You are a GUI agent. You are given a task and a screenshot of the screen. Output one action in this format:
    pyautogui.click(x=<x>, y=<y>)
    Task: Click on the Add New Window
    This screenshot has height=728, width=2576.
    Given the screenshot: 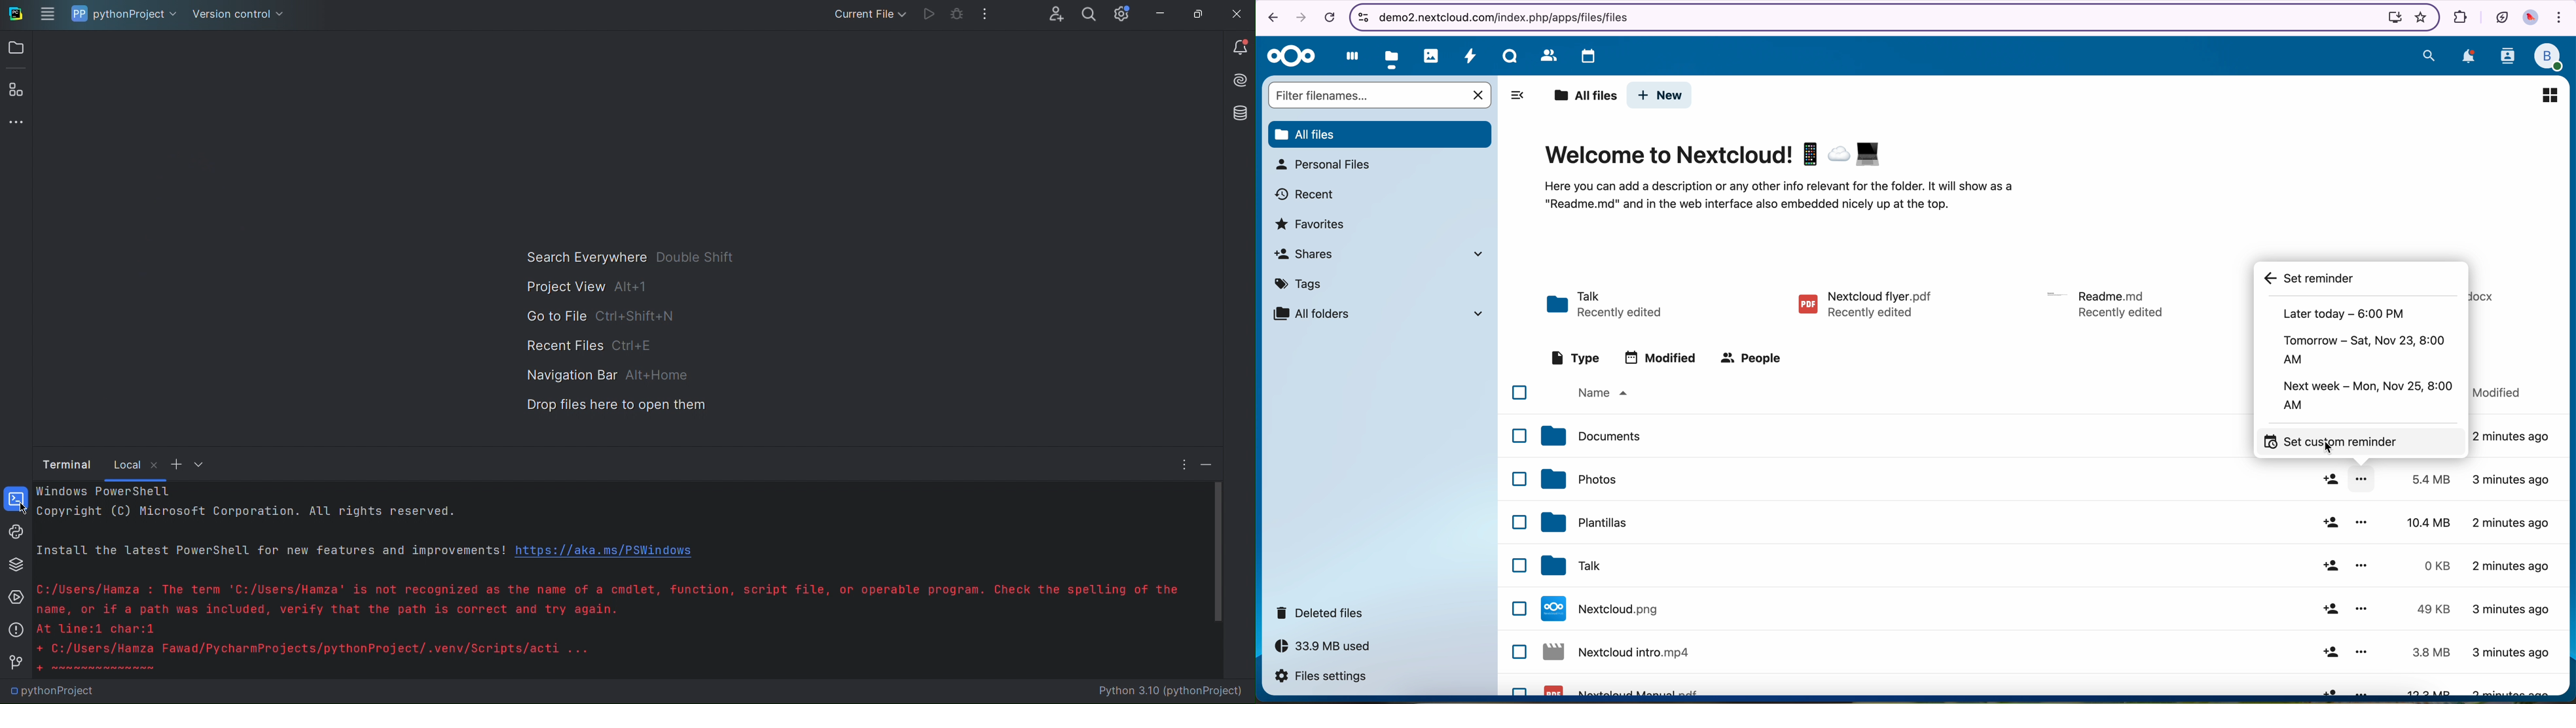 What is the action you would take?
    pyautogui.click(x=174, y=464)
    